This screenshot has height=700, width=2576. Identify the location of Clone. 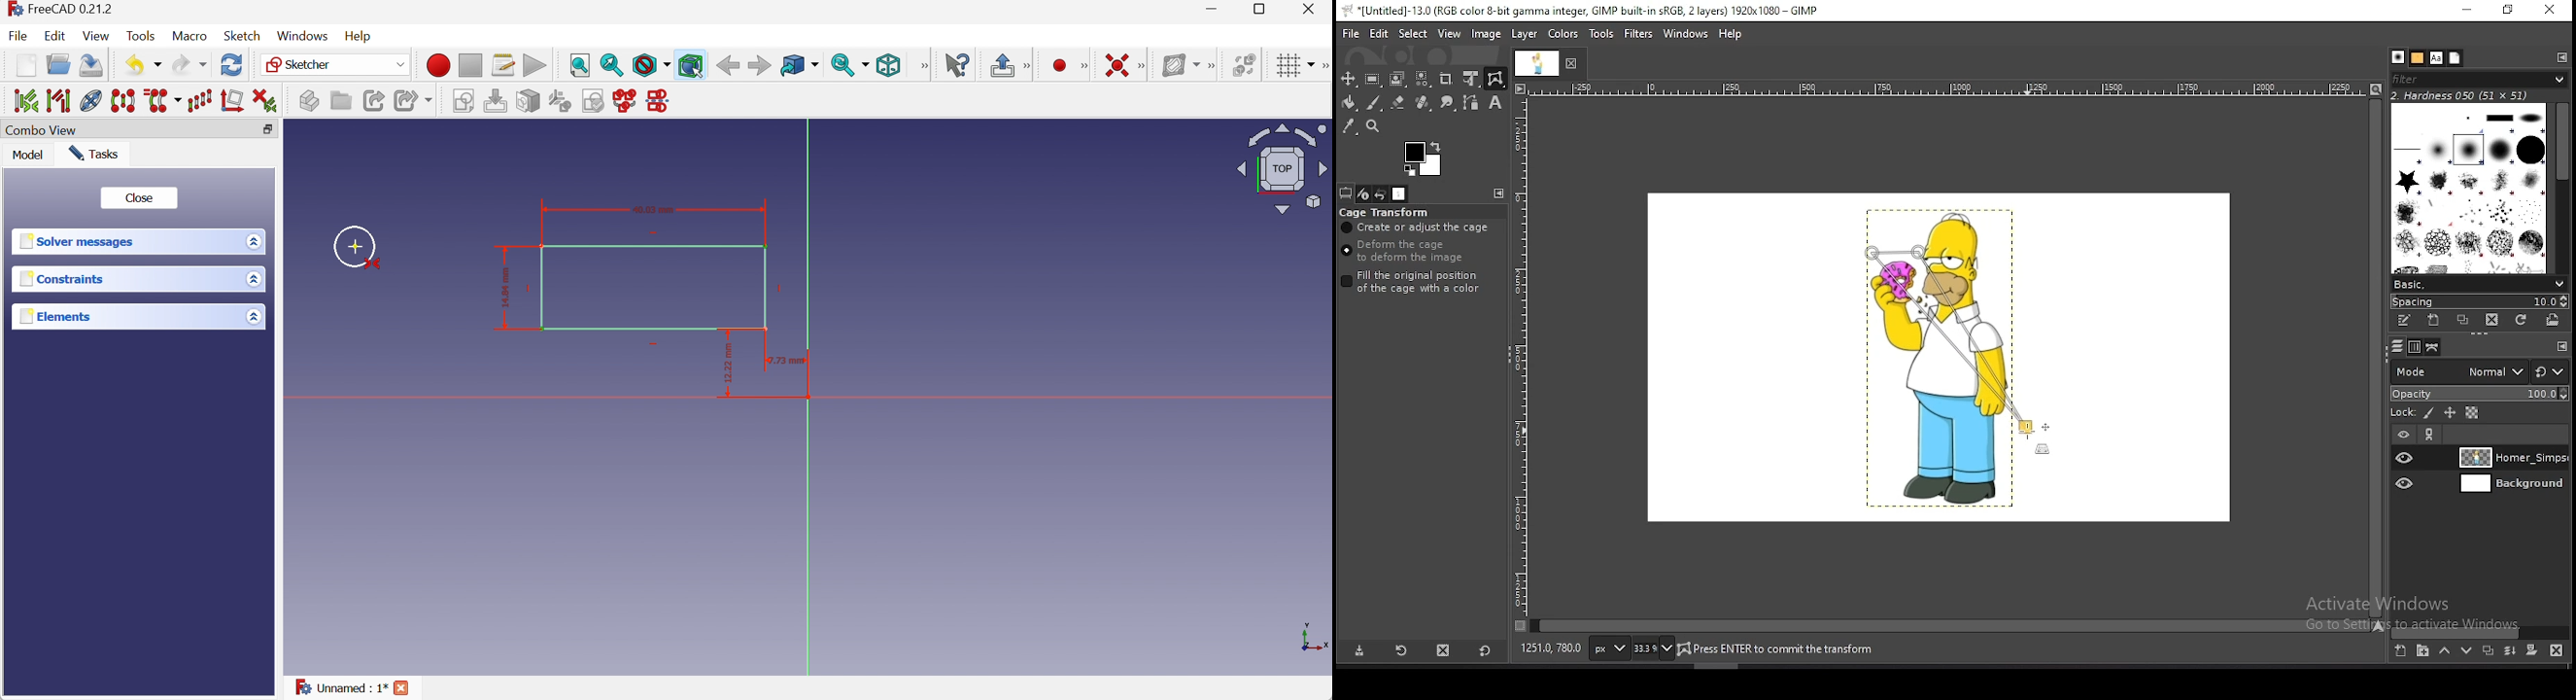
(164, 101).